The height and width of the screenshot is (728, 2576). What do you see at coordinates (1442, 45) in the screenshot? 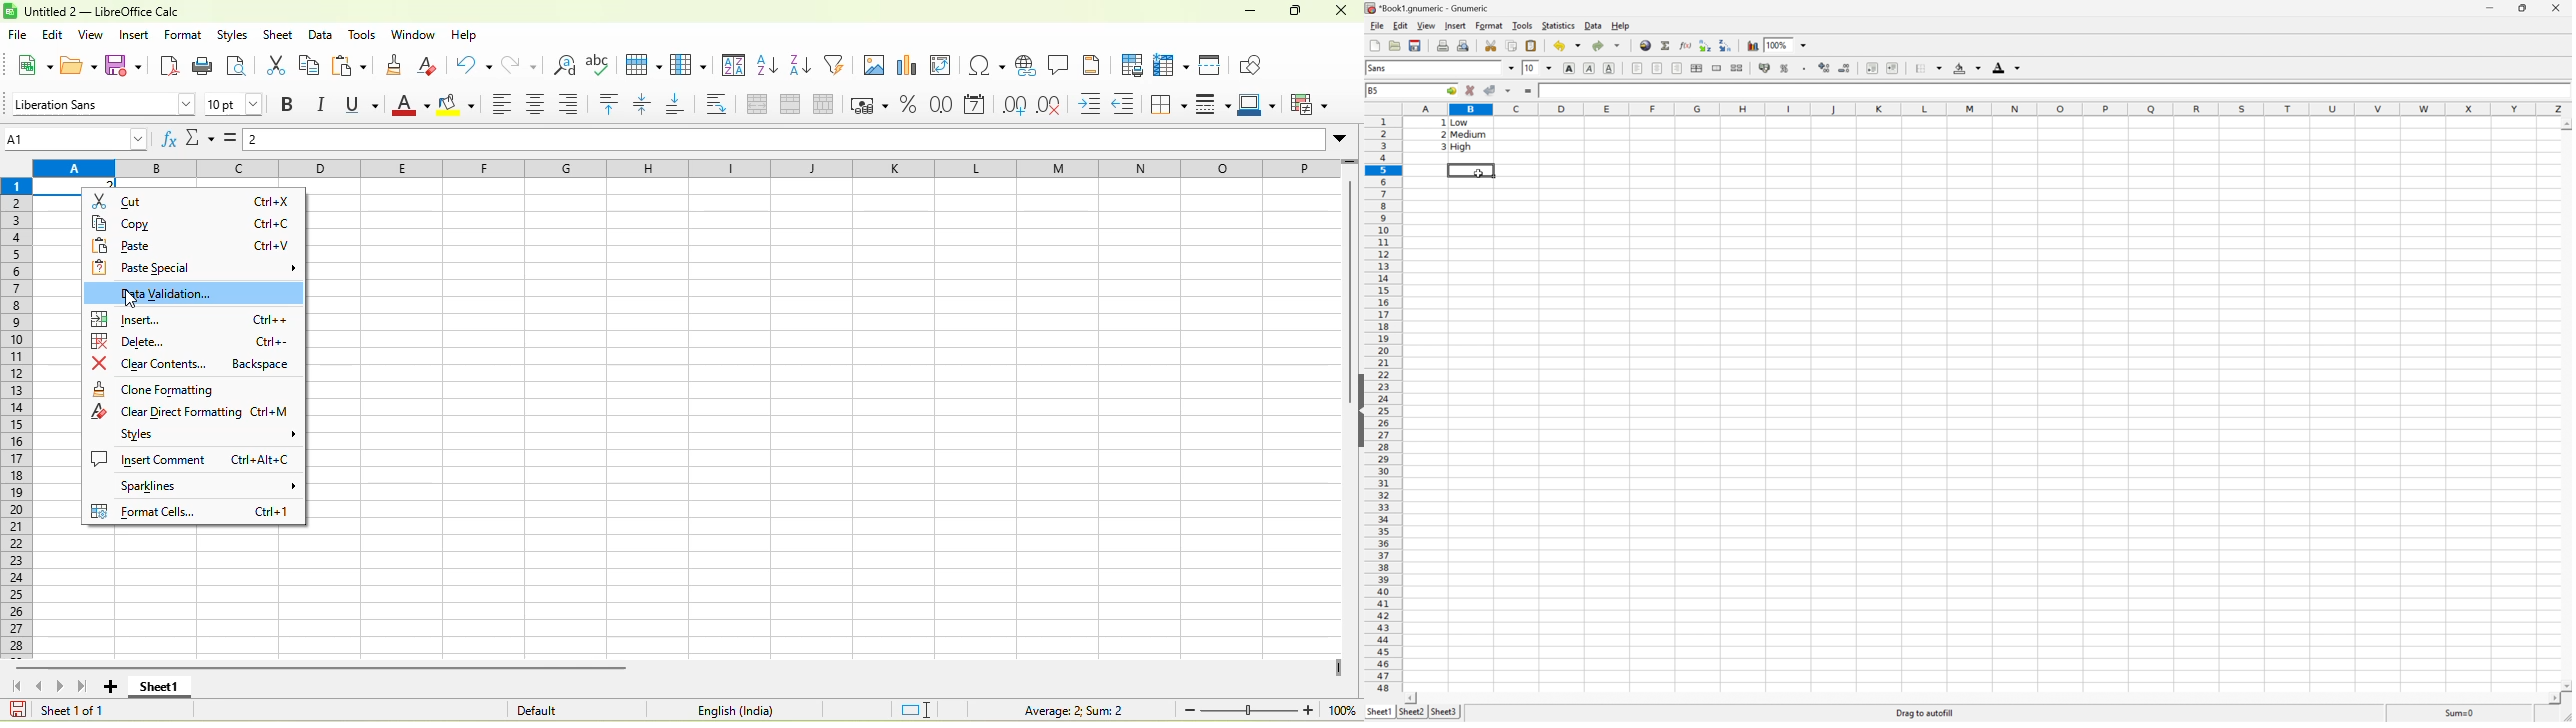
I see `Print current file` at bounding box center [1442, 45].